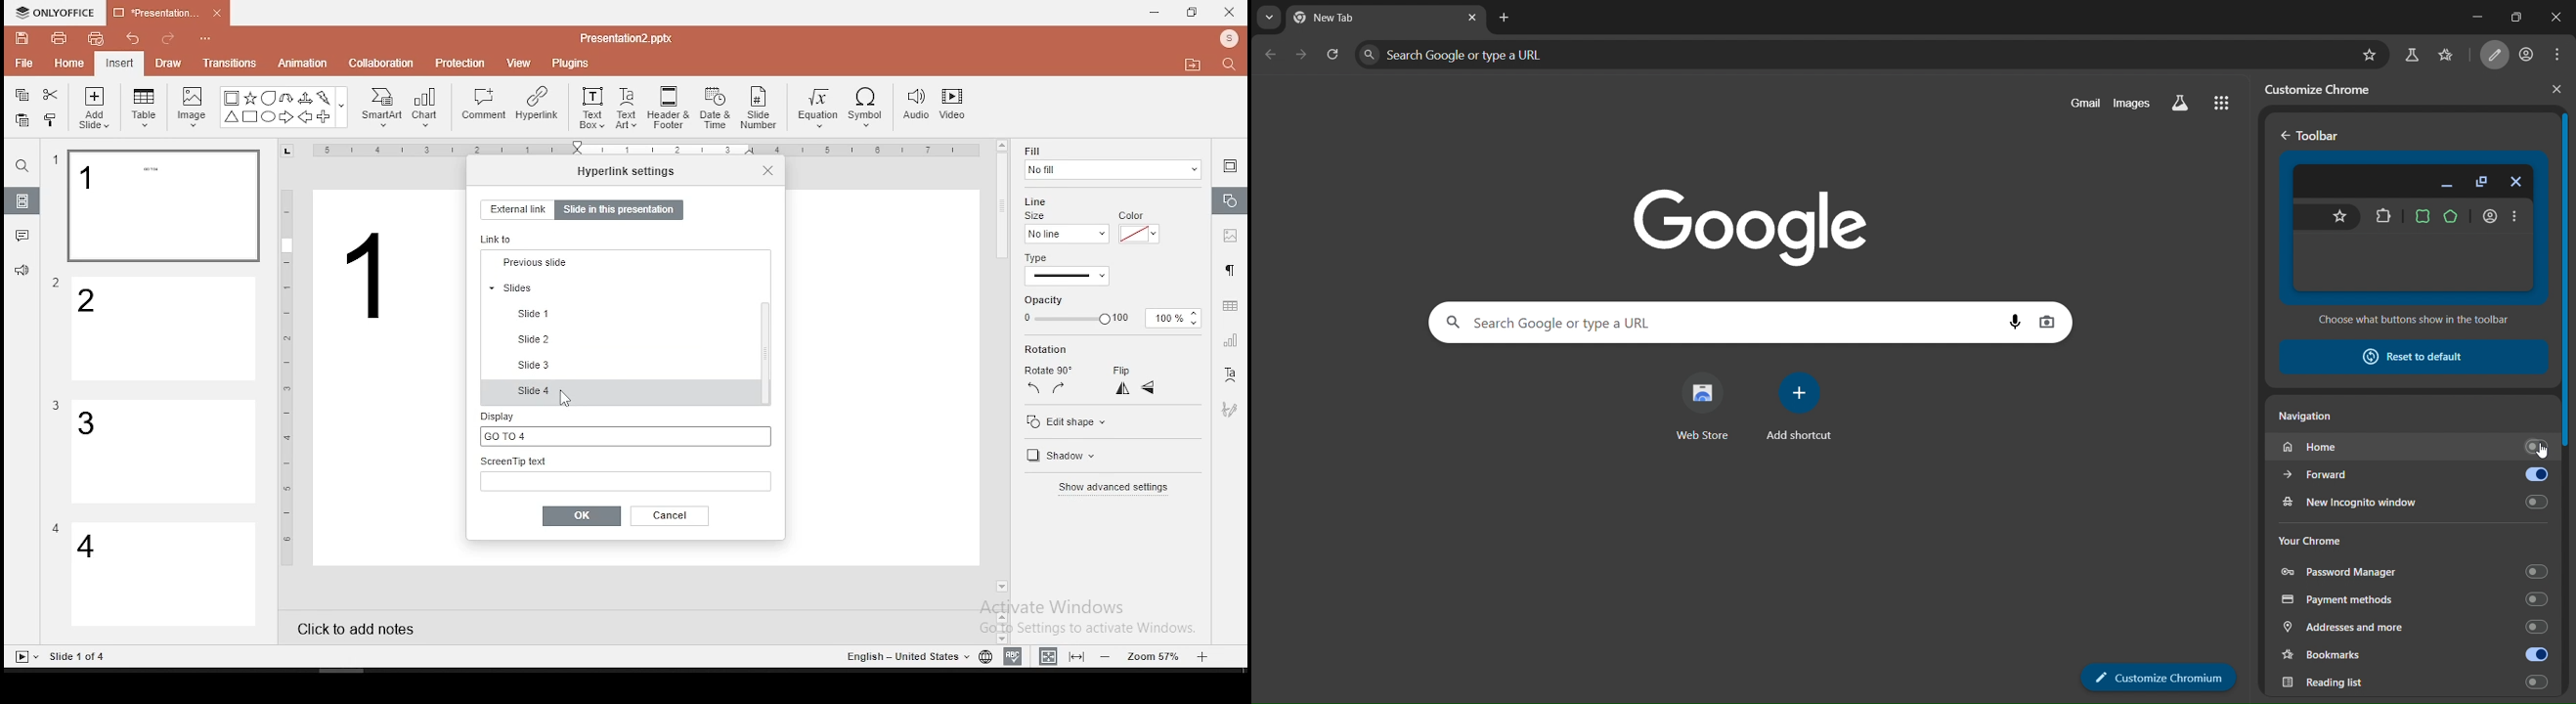  I want to click on print file, so click(59, 36).